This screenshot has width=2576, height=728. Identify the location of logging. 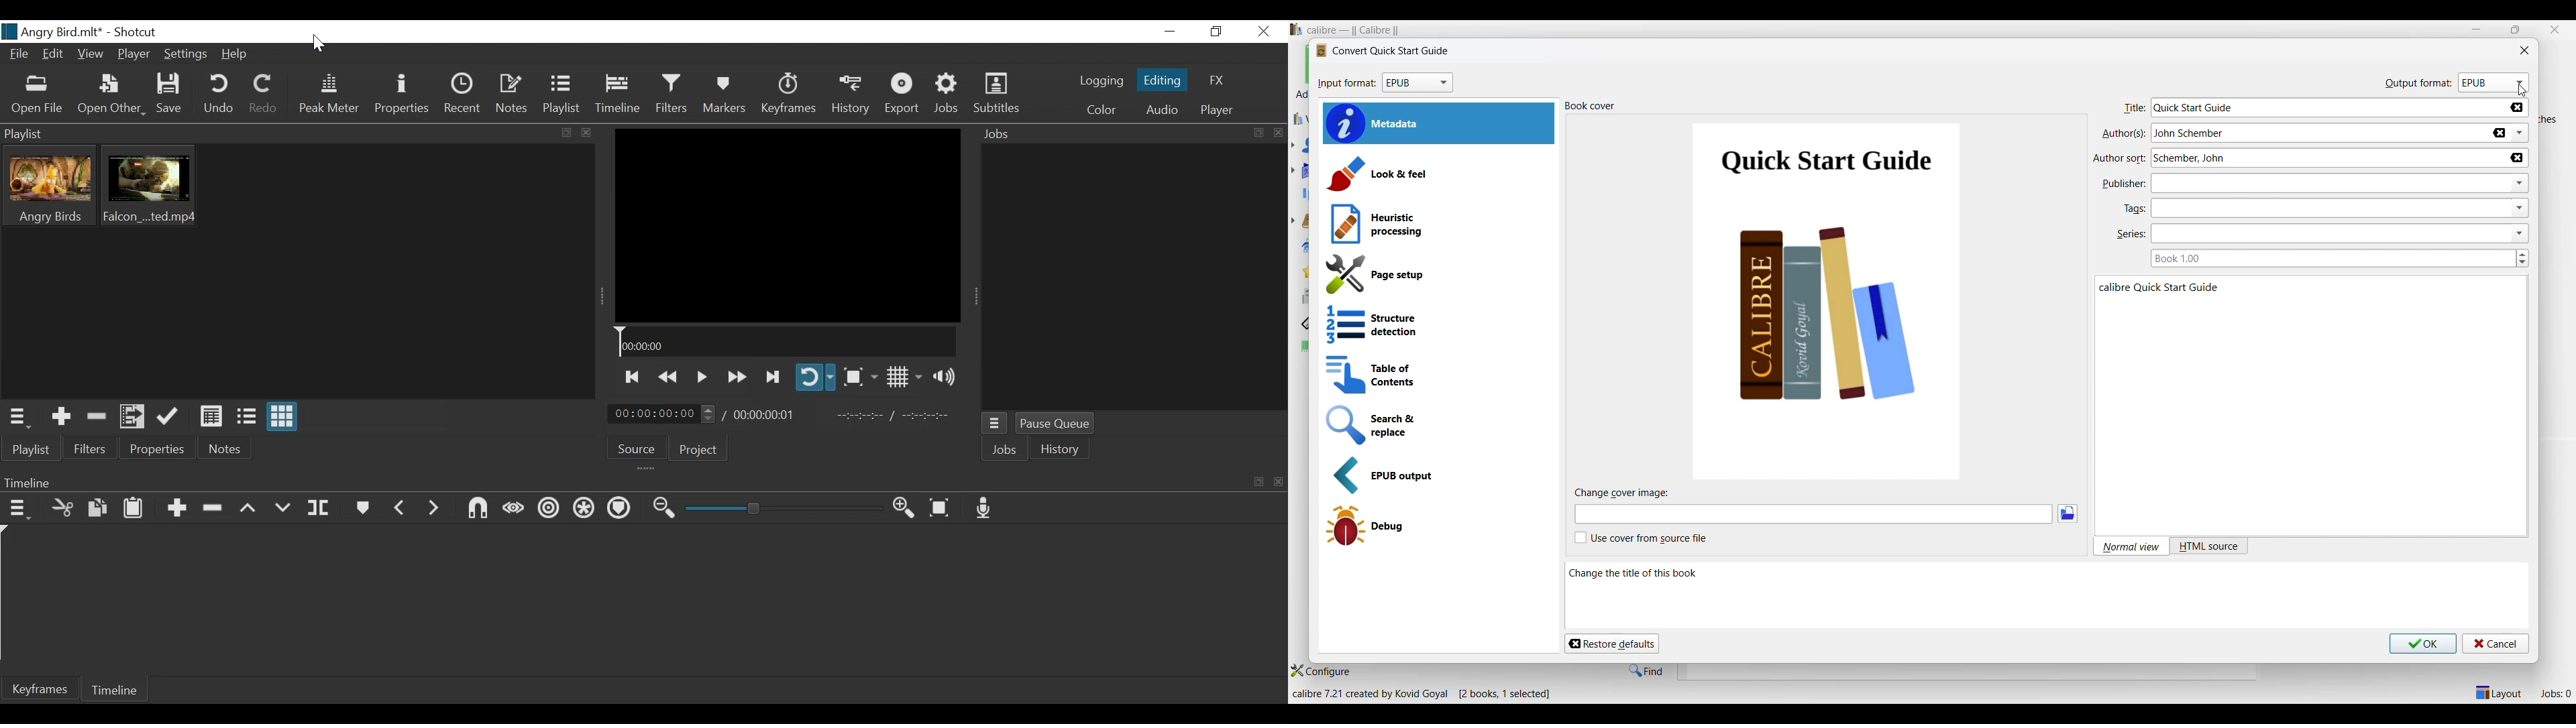
(1102, 81).